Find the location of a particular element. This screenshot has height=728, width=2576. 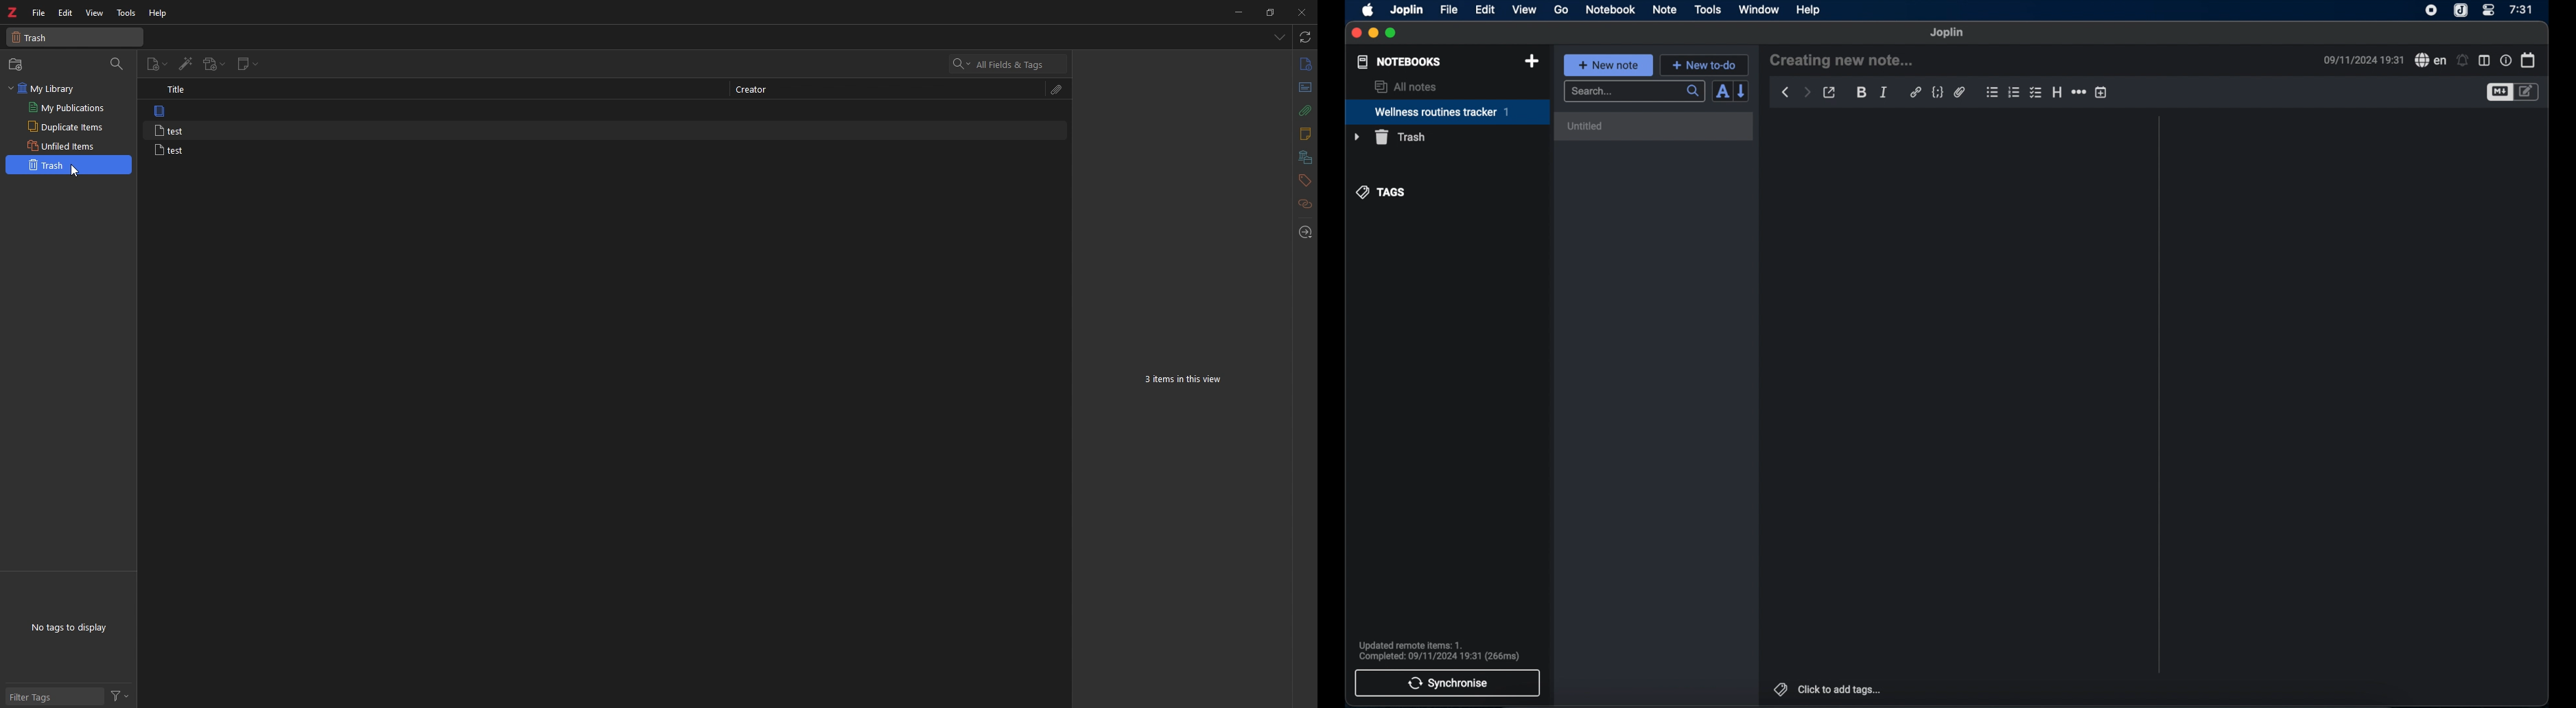

tools is located at coordinates (1708, 10).